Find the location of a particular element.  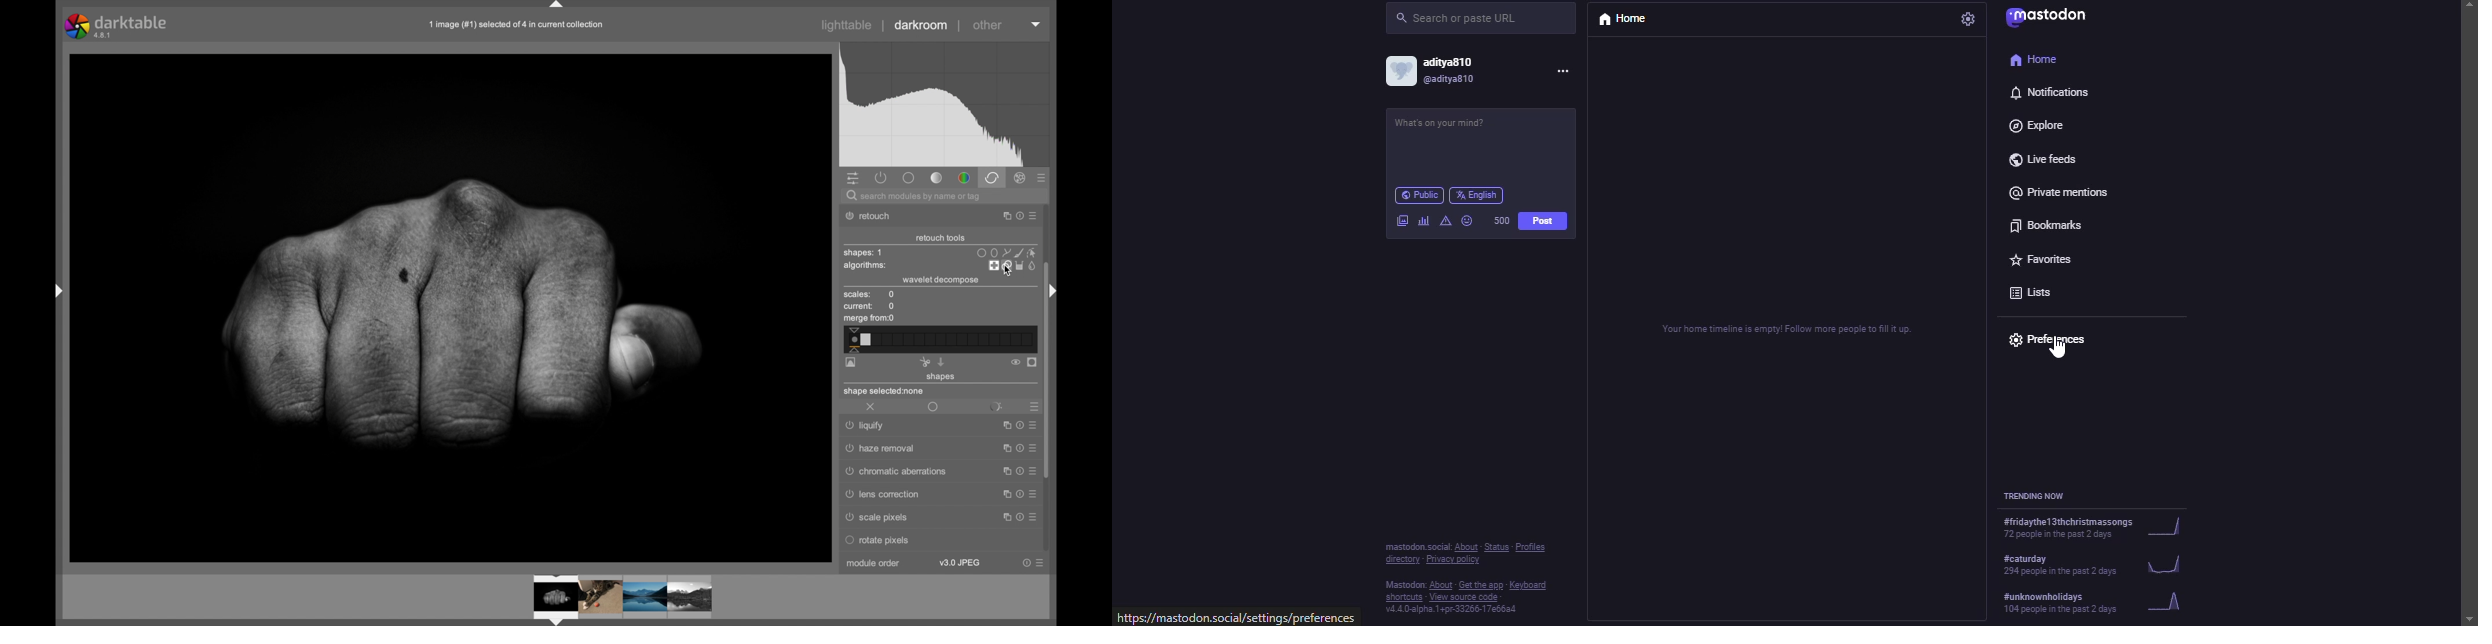

haze removal is located at coordinates (882, 449).